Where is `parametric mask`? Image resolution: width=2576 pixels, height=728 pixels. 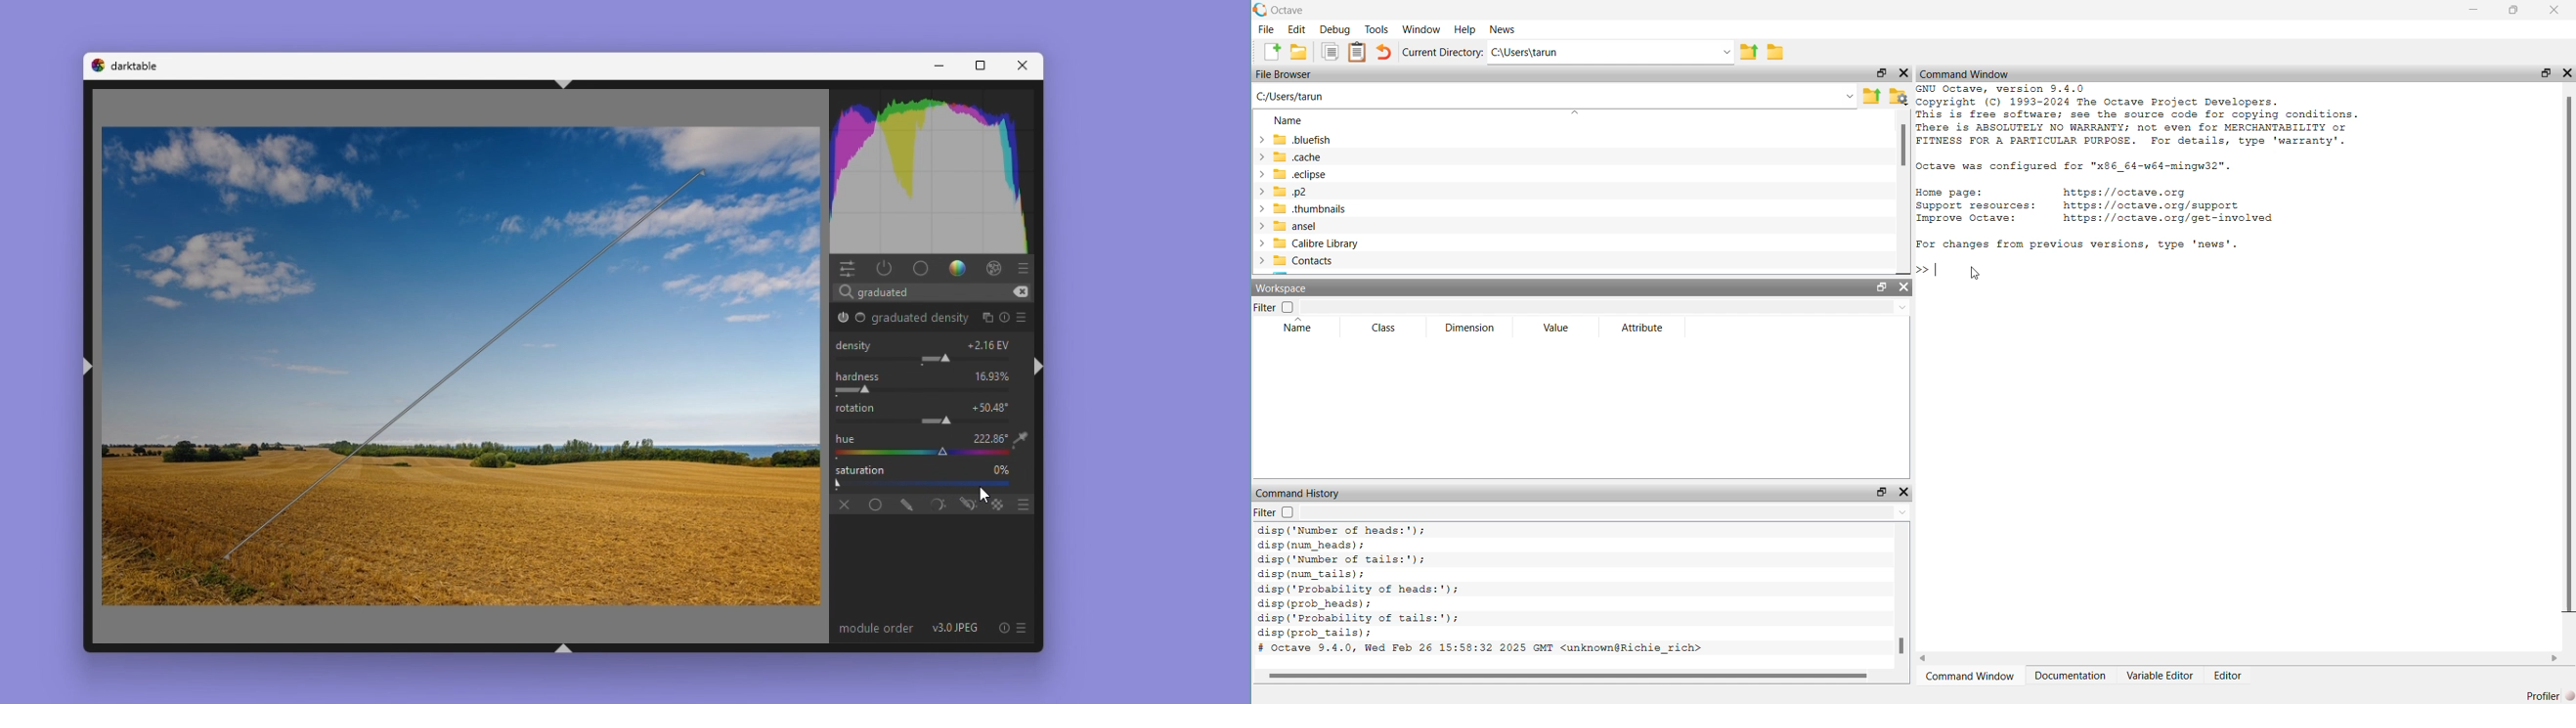 parametric mask is located at coordinates (935, 502).